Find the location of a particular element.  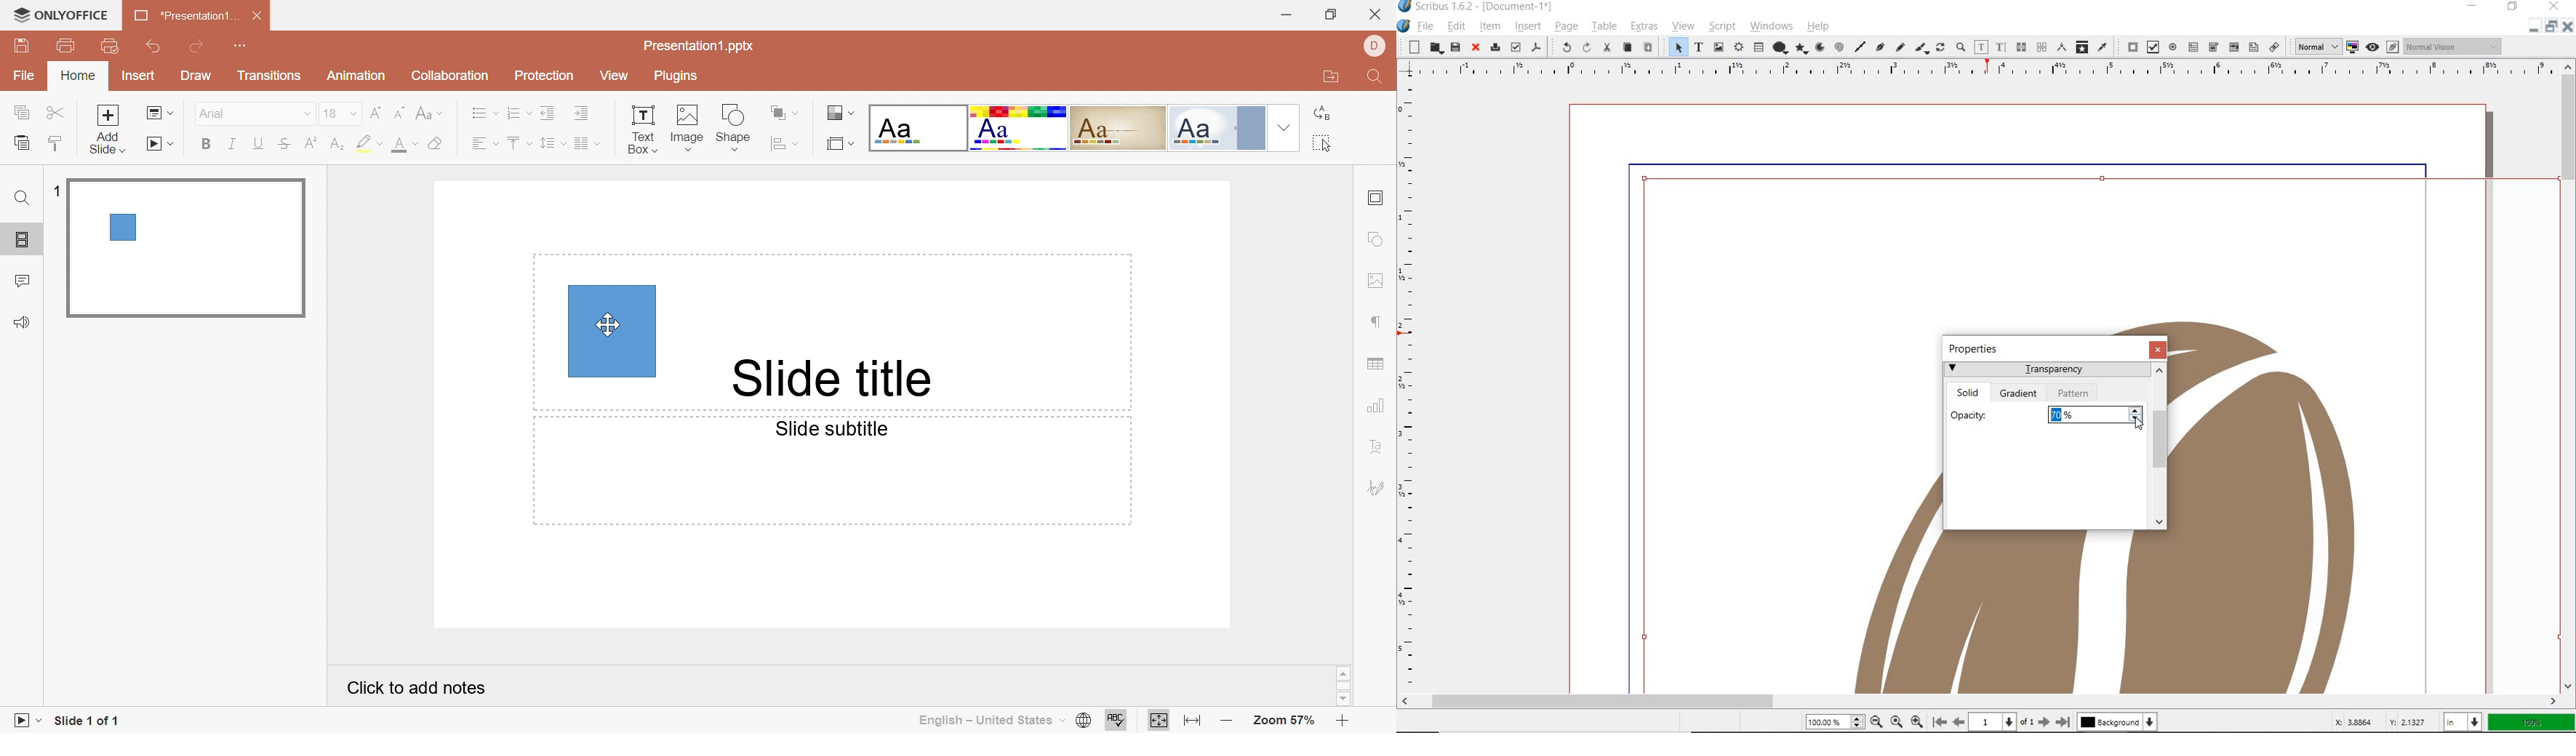

close is located at coordinates (2160, 350).